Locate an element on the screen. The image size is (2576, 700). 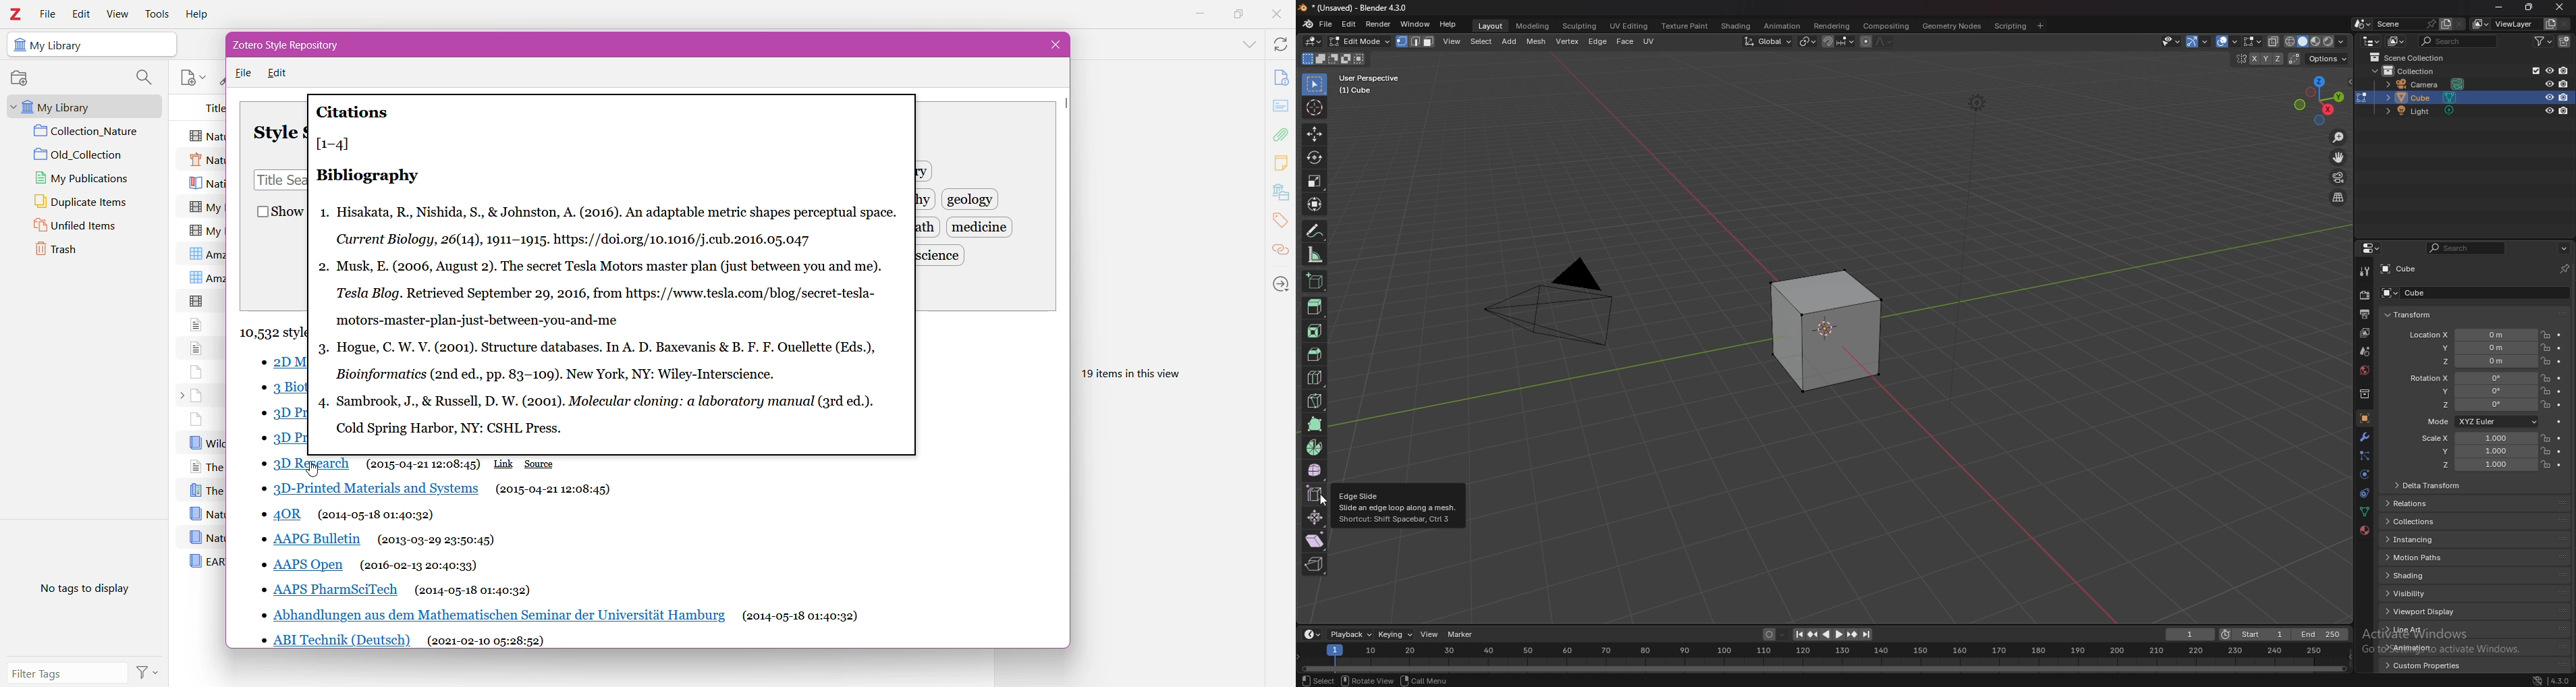
proportional editing object is located at coordinates (1867, 42).